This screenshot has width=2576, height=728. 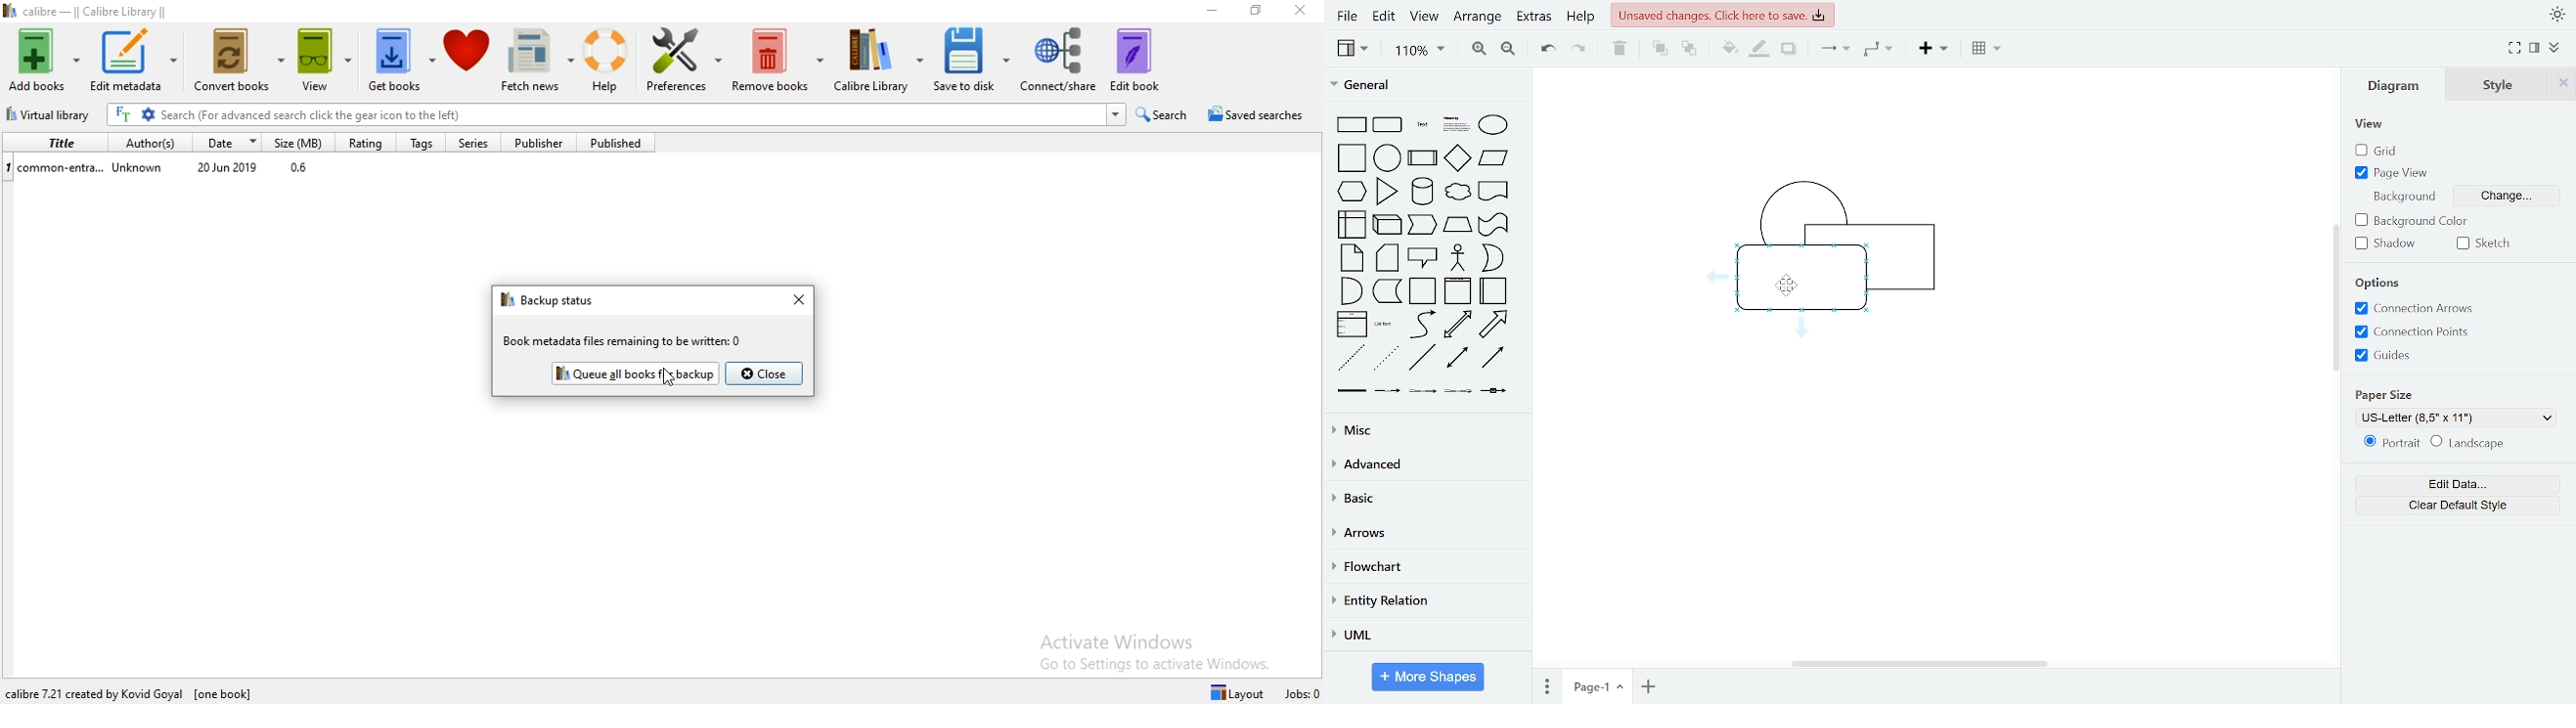 What do you see at coordinates (1492, 291) in the screenshot?
I see `horizontal container` at bounding box center [1492, 291].